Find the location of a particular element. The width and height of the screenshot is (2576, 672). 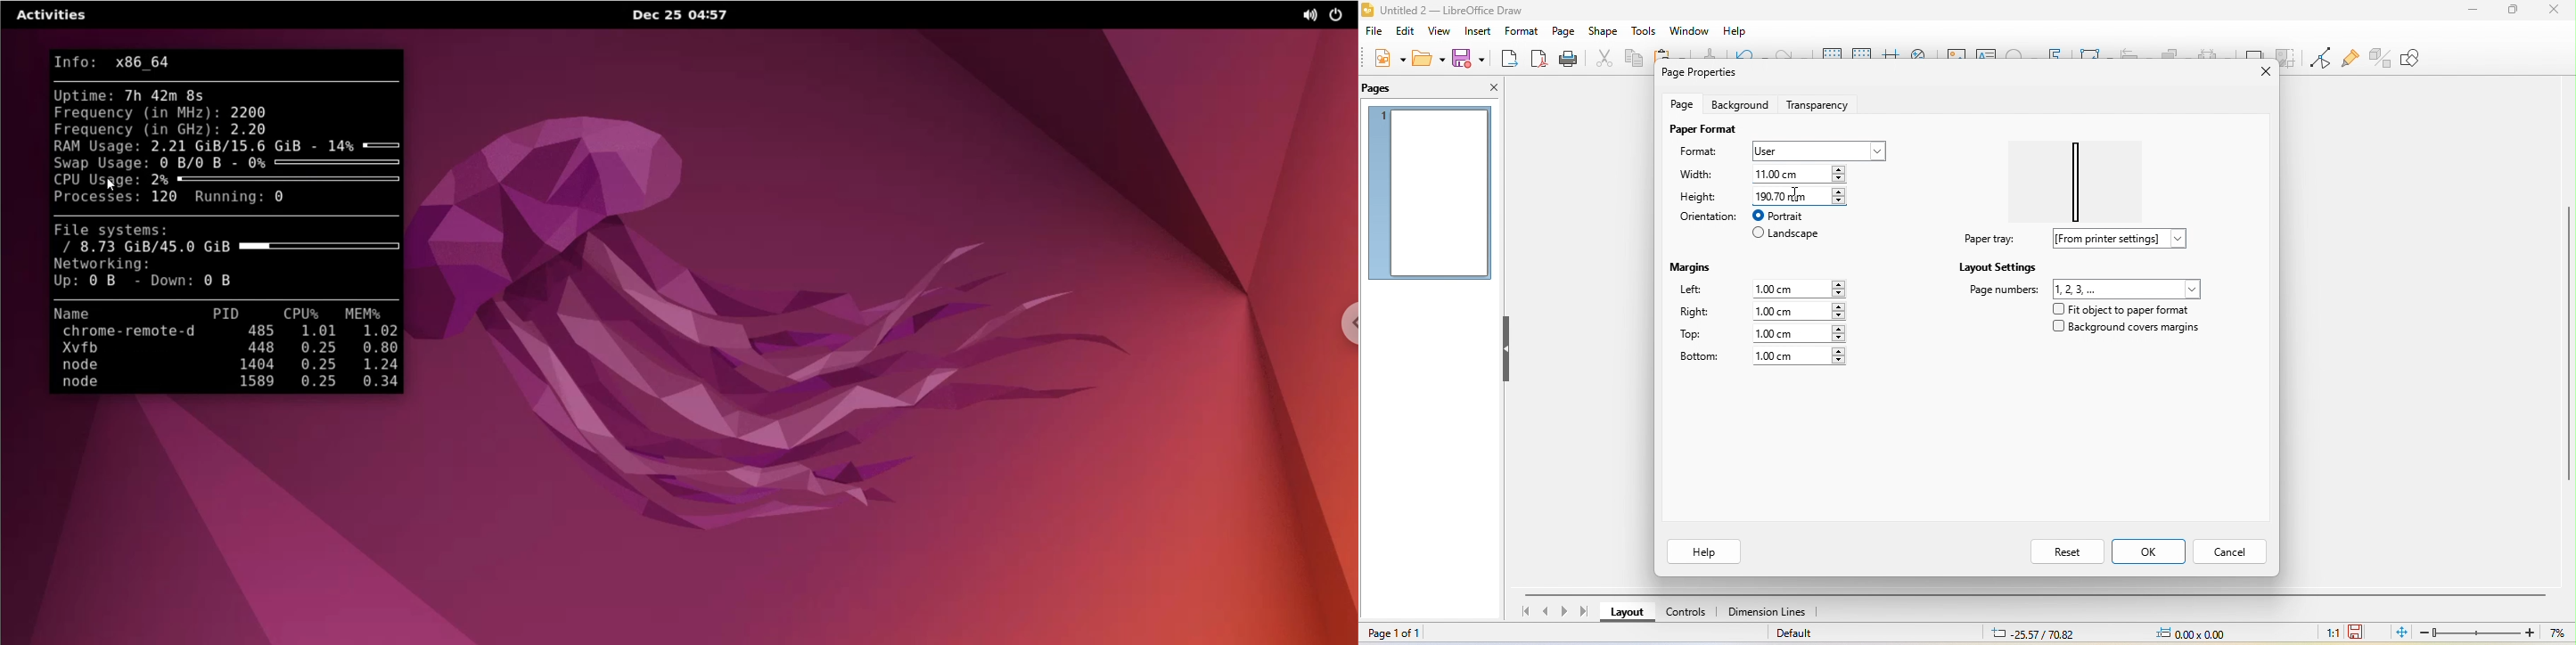

close is located at coordinates (2553, 10).